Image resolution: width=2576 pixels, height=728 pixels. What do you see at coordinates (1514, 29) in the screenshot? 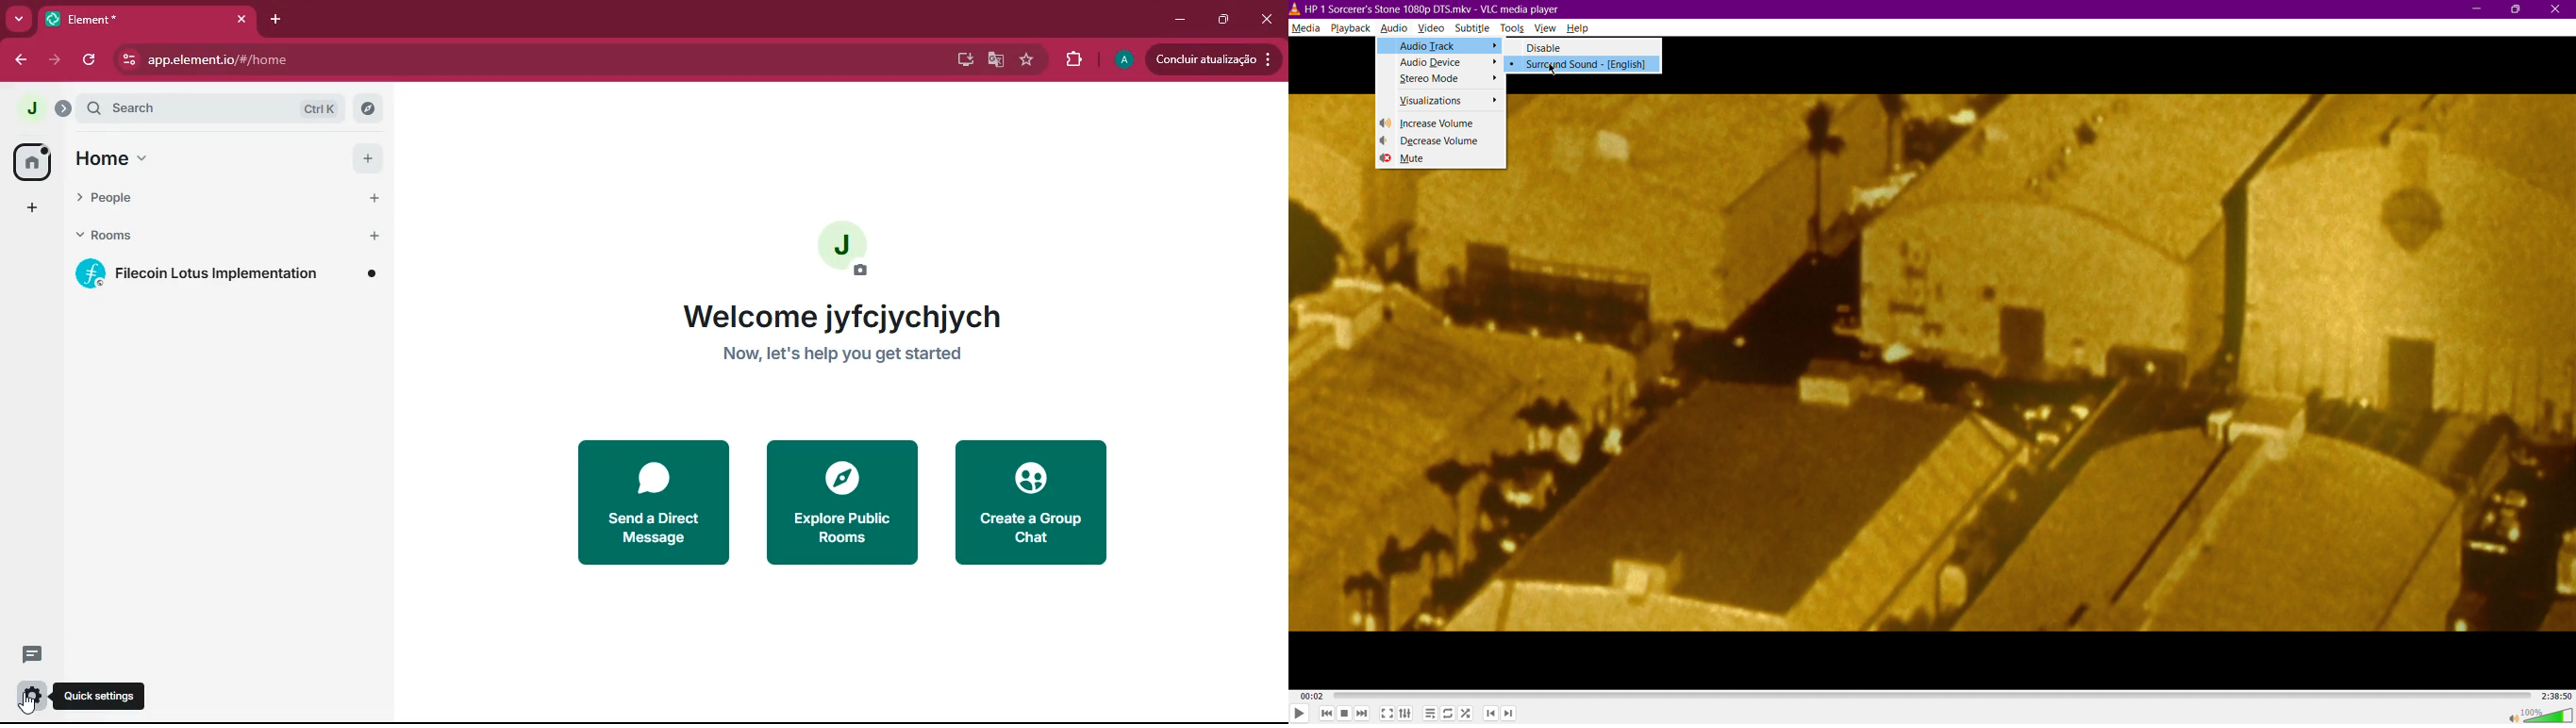
I see `Tools` at bounding box center [1514, 29].